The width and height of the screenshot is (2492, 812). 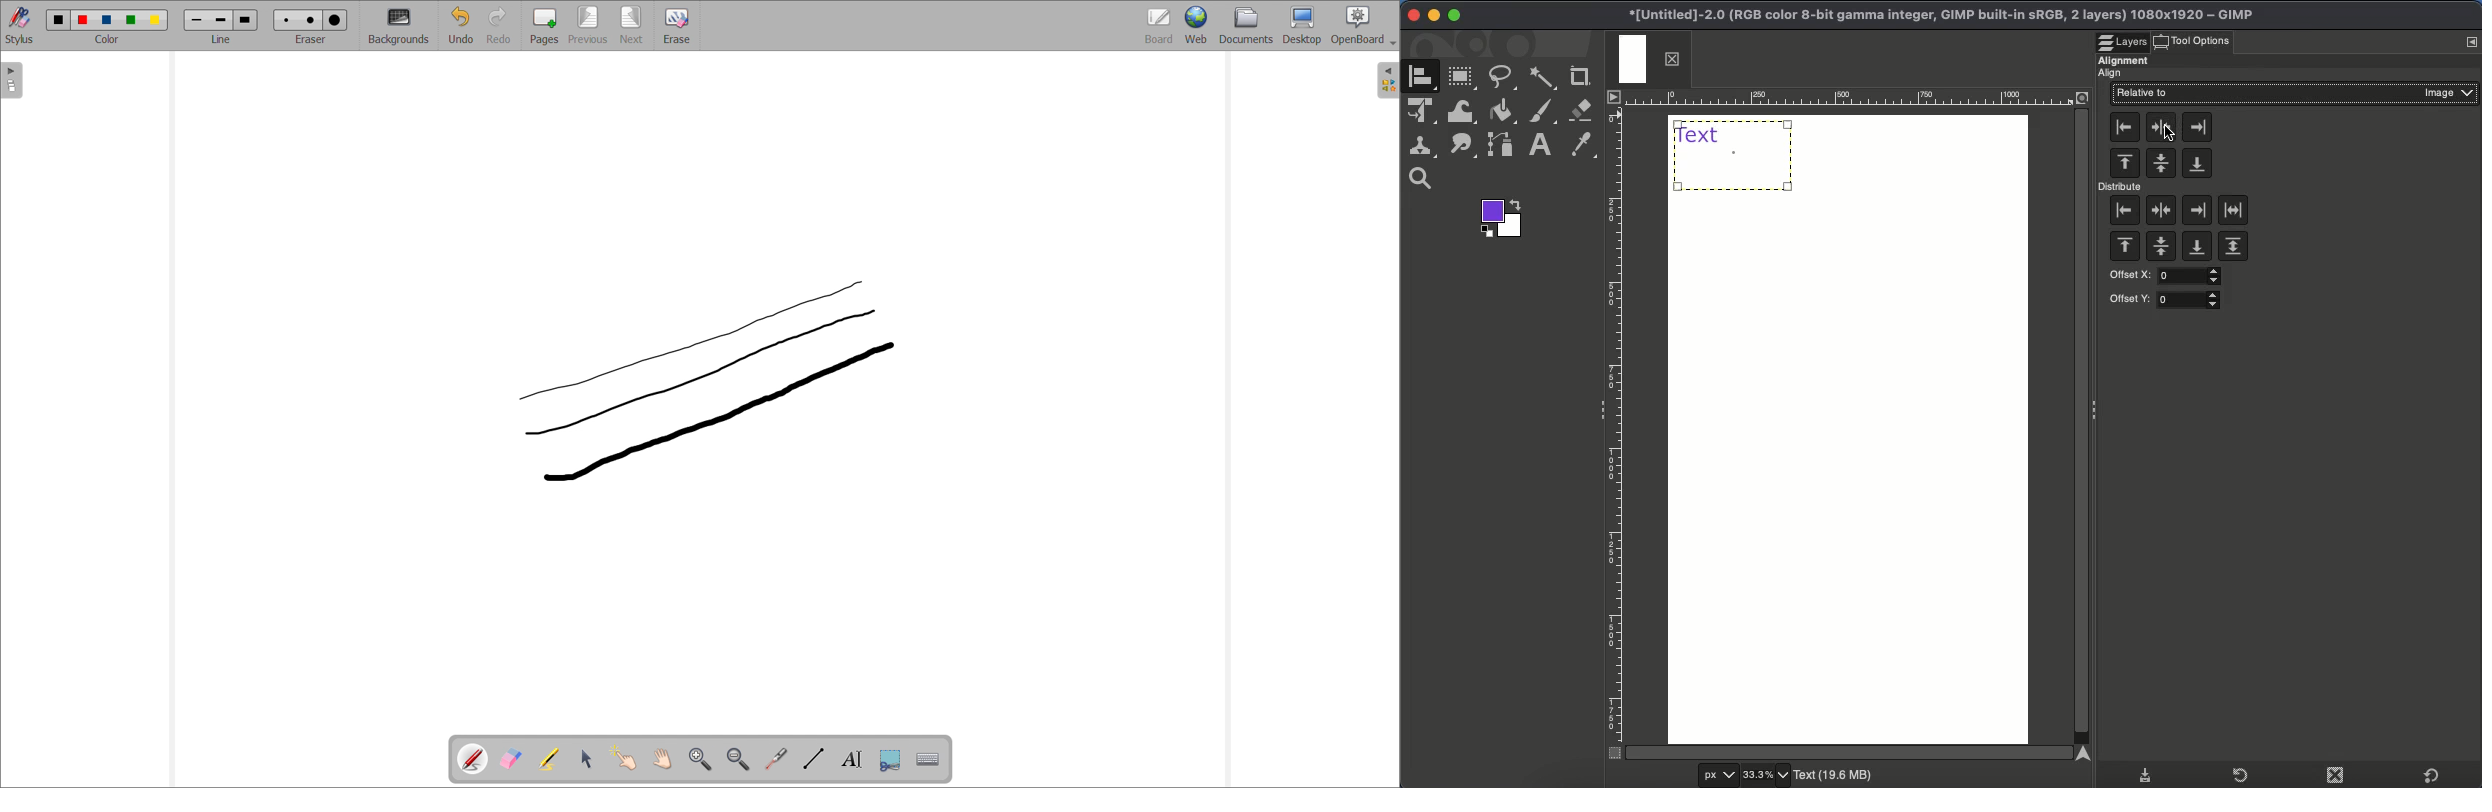 What do you see at coordinates (2162, 127) in the screenshot?
I see `Align to the center - vertically` at bounding box center [2162, 127].